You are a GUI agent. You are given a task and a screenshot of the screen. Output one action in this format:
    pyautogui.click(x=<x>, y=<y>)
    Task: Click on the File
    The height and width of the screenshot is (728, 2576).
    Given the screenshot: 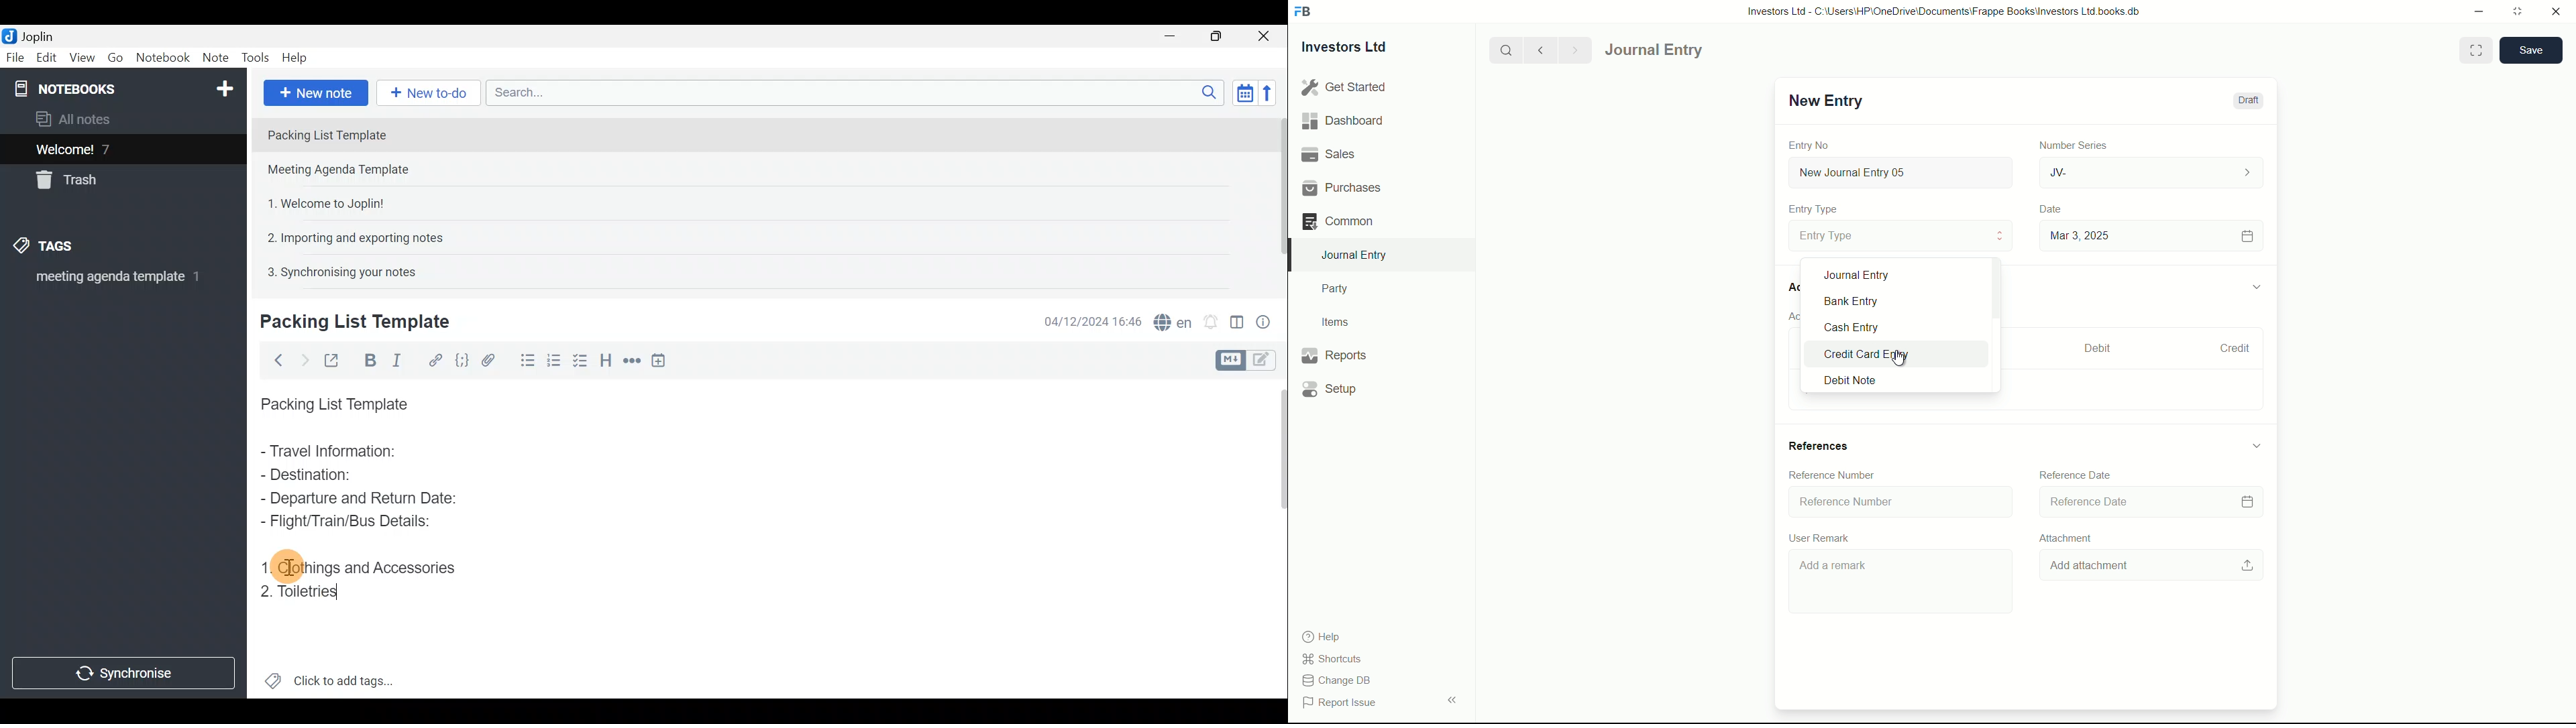 What is the action you would take?
    pyautogui.click(x=13, y=56)
    